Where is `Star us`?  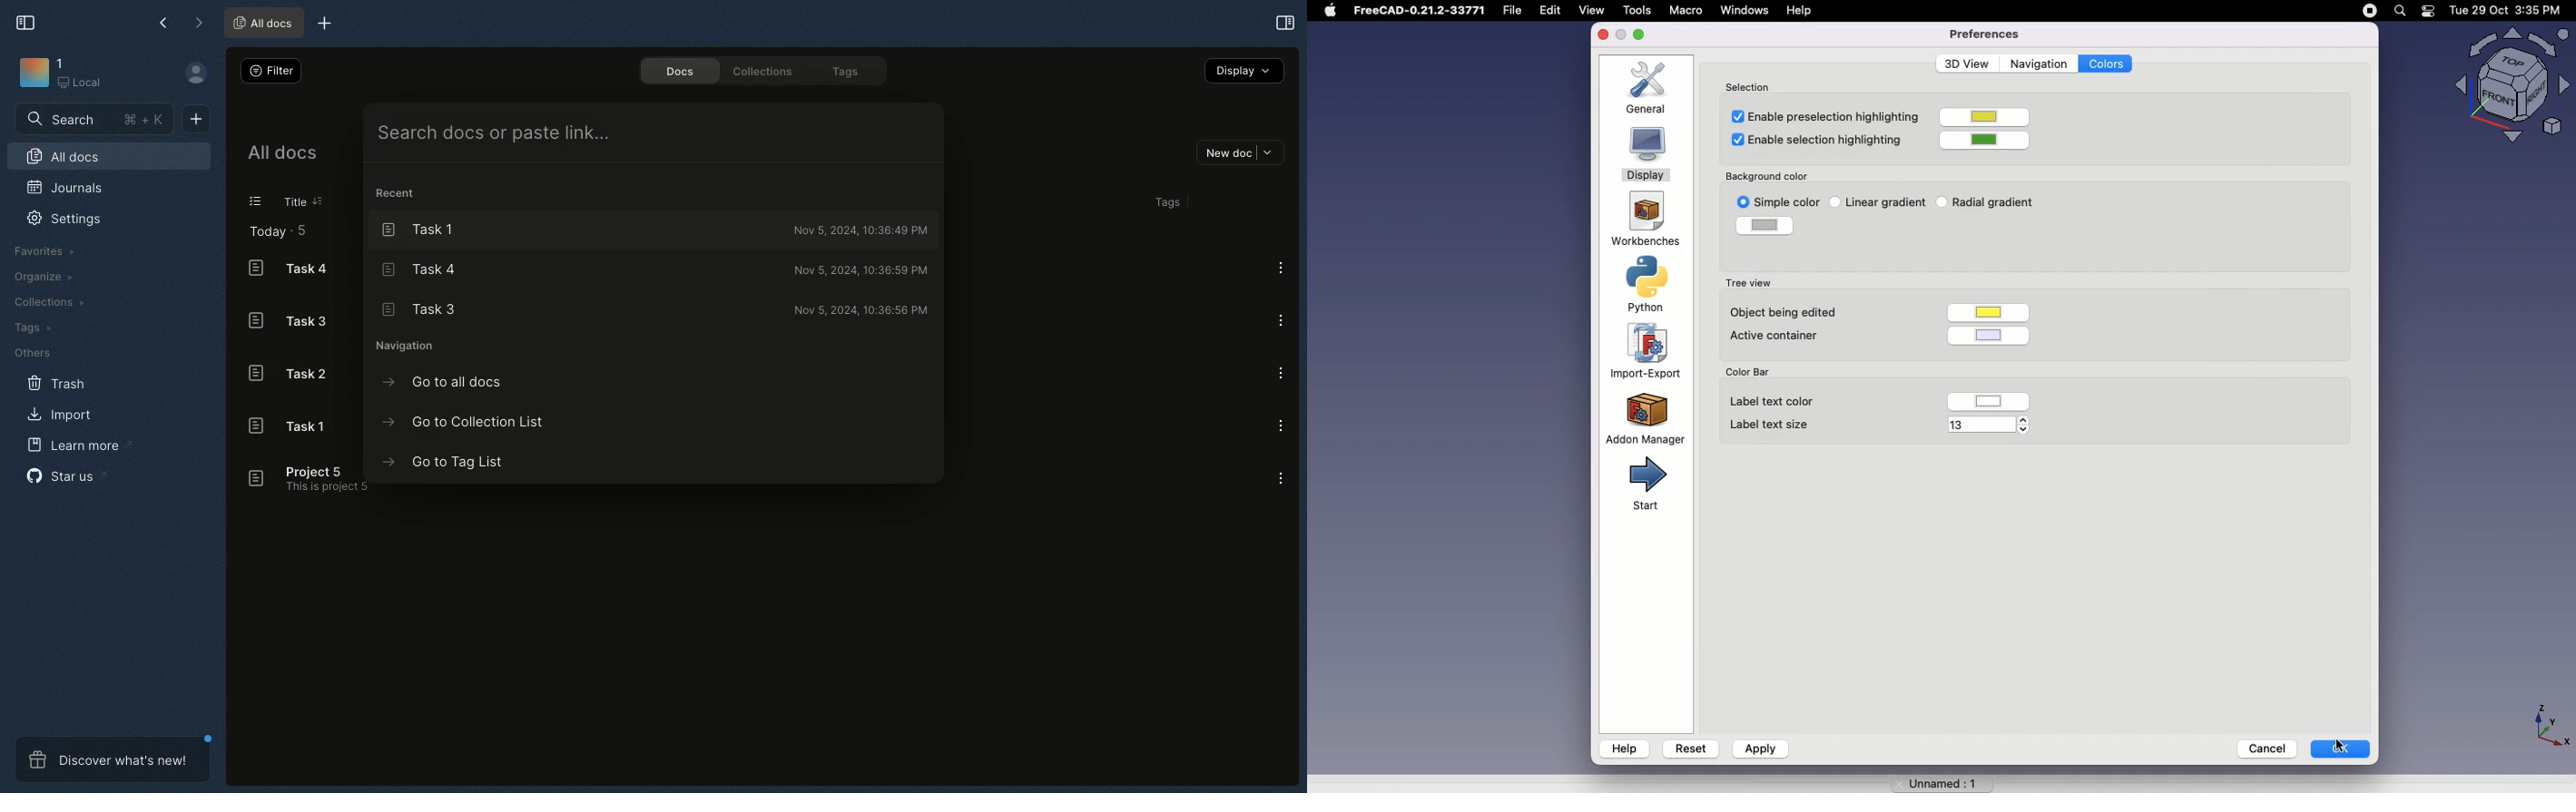
Star us is located at coordinates (61, 475).